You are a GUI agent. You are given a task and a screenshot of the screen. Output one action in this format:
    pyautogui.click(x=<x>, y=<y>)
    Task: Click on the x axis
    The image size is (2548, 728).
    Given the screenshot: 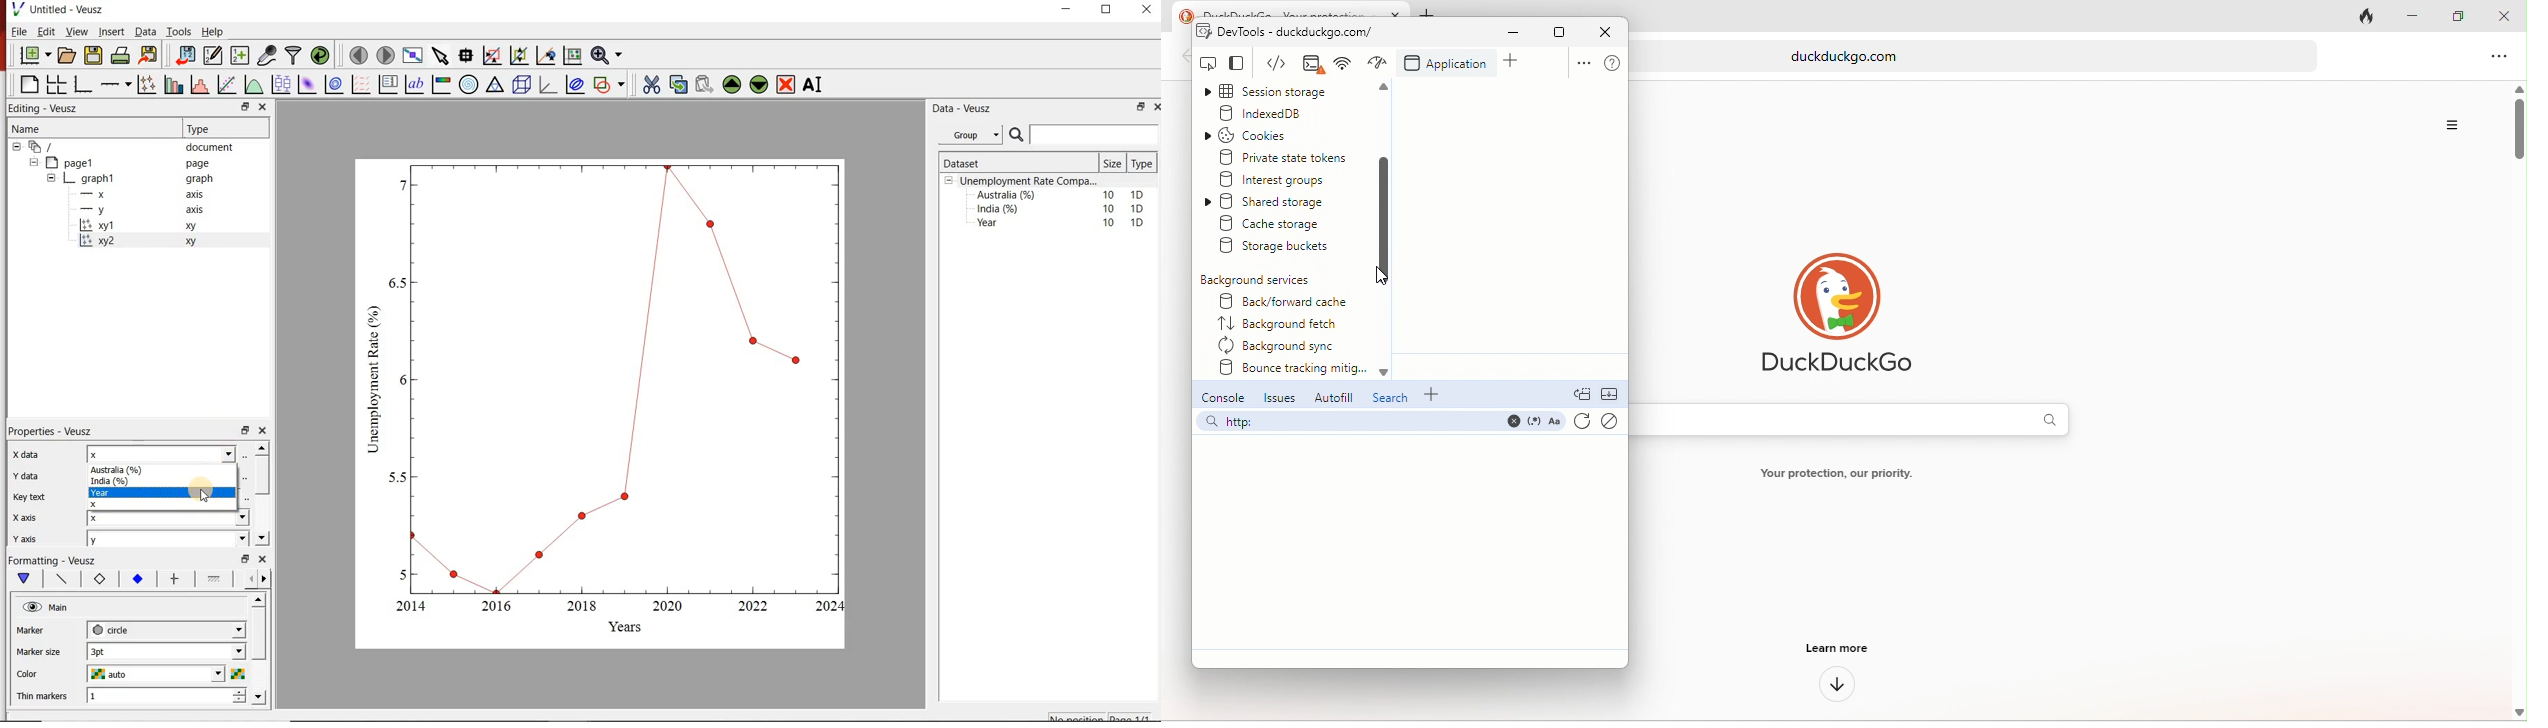 What is the action you would take?
    pyautogui.click(x=26, y=517)
    